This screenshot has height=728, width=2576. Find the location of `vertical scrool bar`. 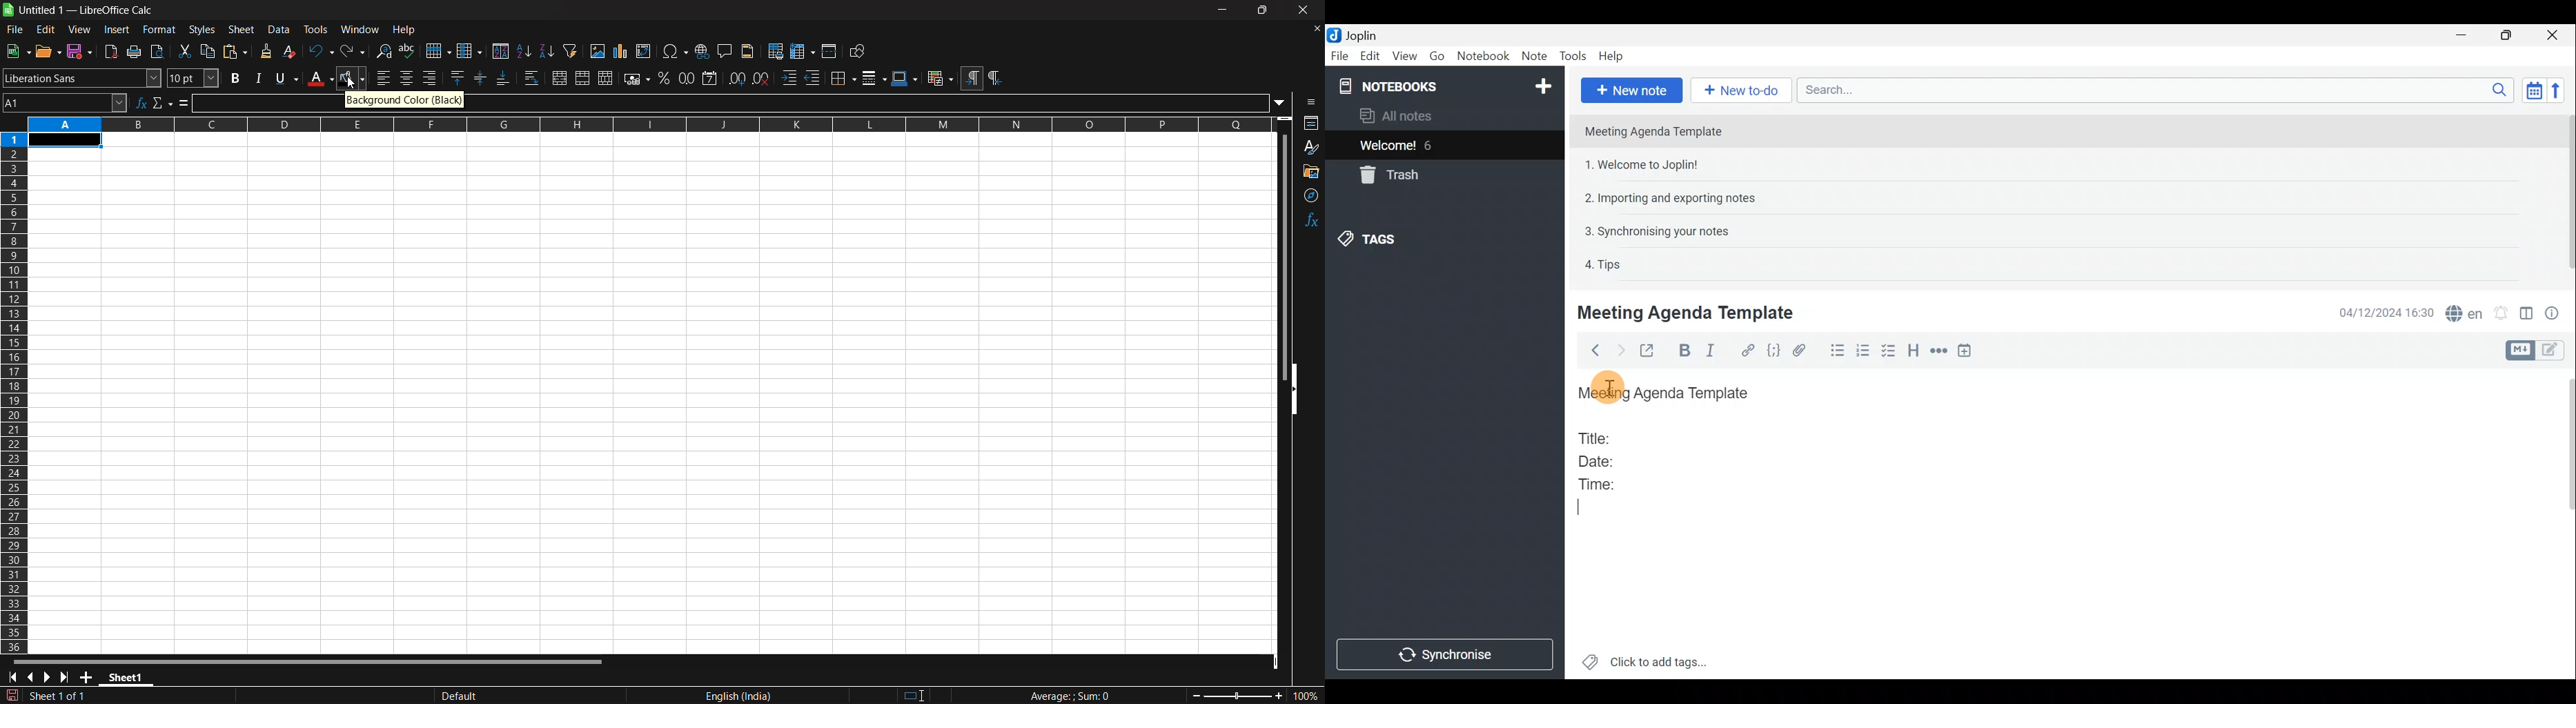

vertical scrool bar is located at coordinates (1278, 260).